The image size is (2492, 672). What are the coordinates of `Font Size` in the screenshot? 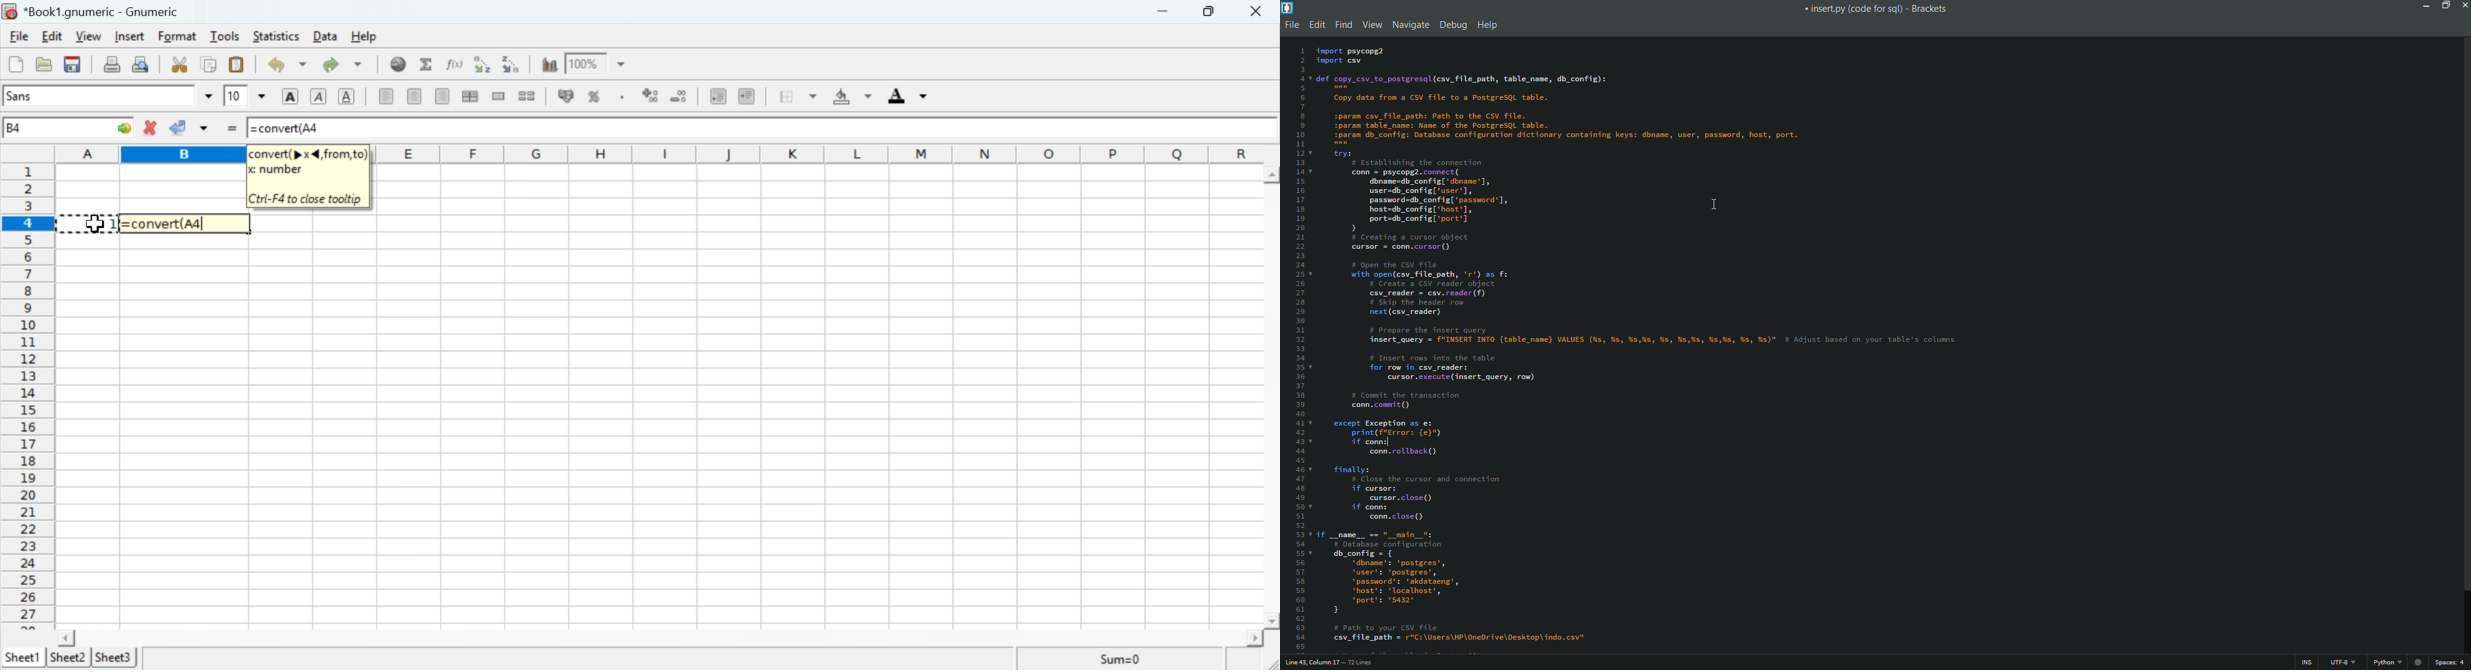 It's located at (247, 96).